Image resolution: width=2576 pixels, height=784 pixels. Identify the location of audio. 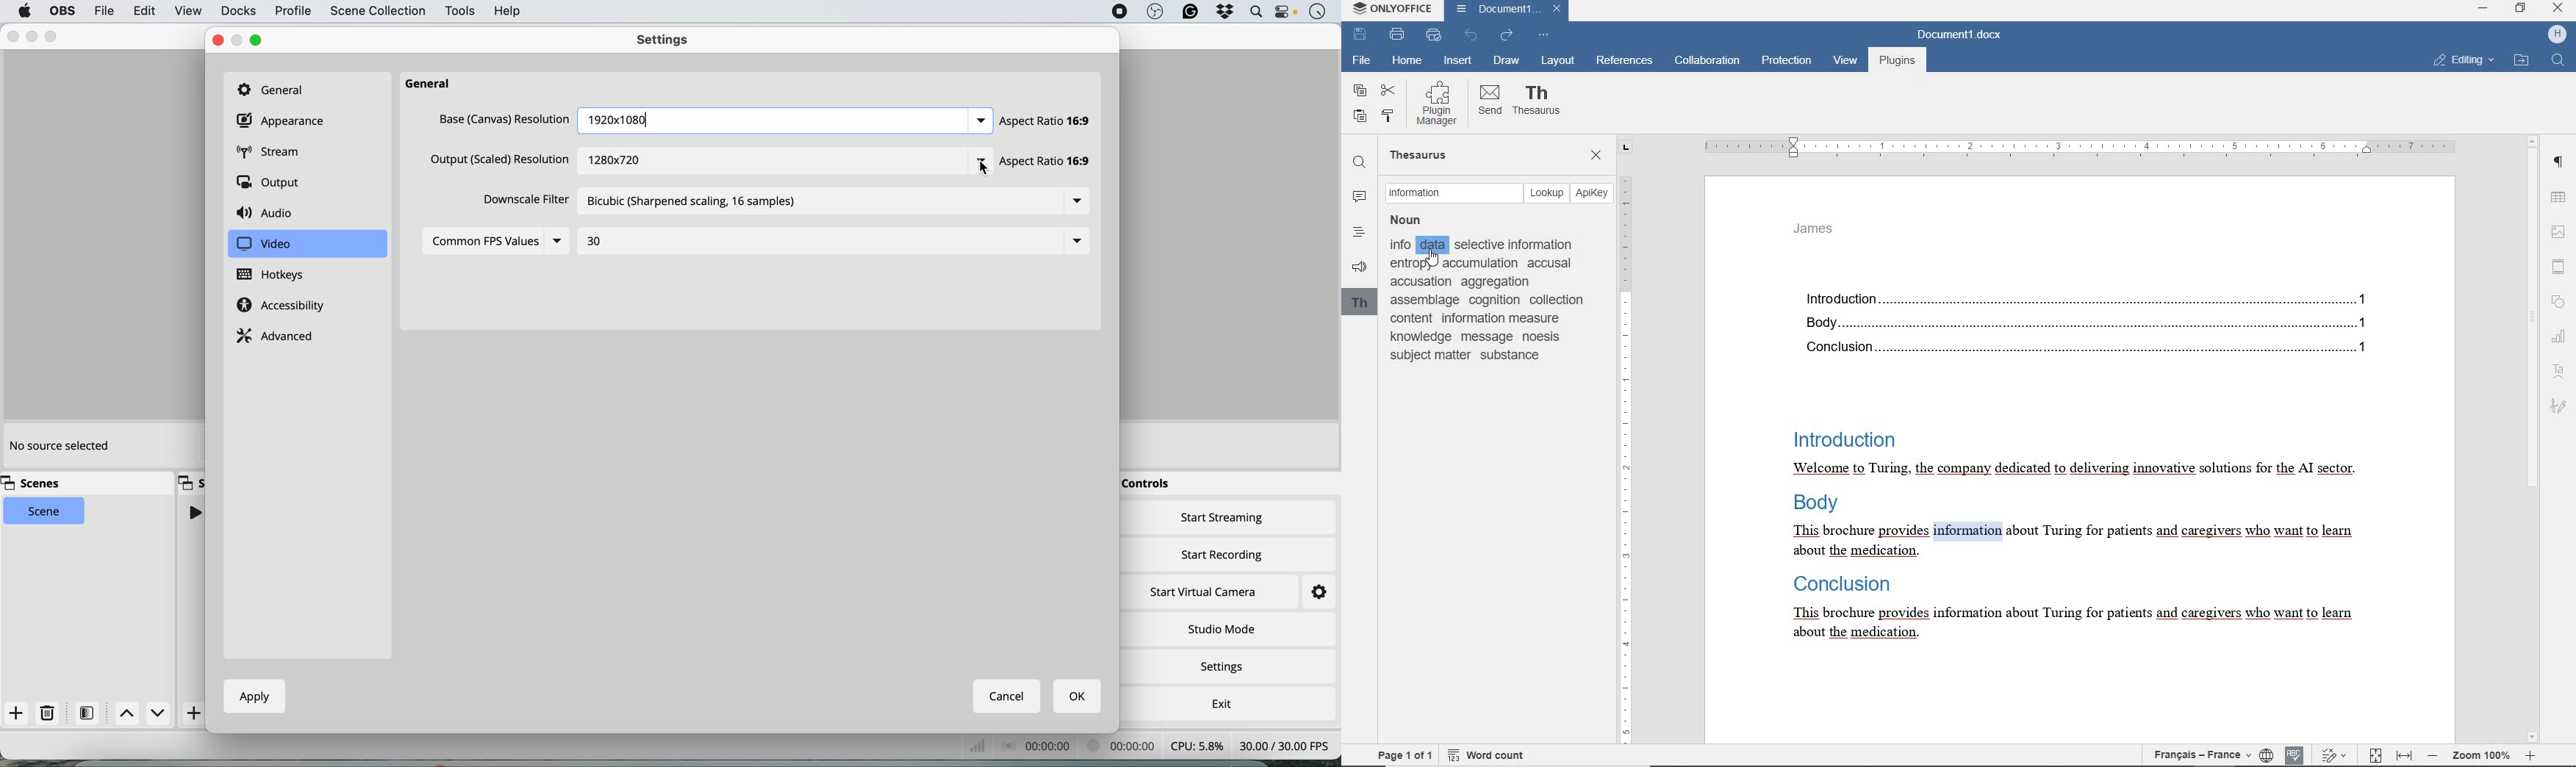
(269, 214).